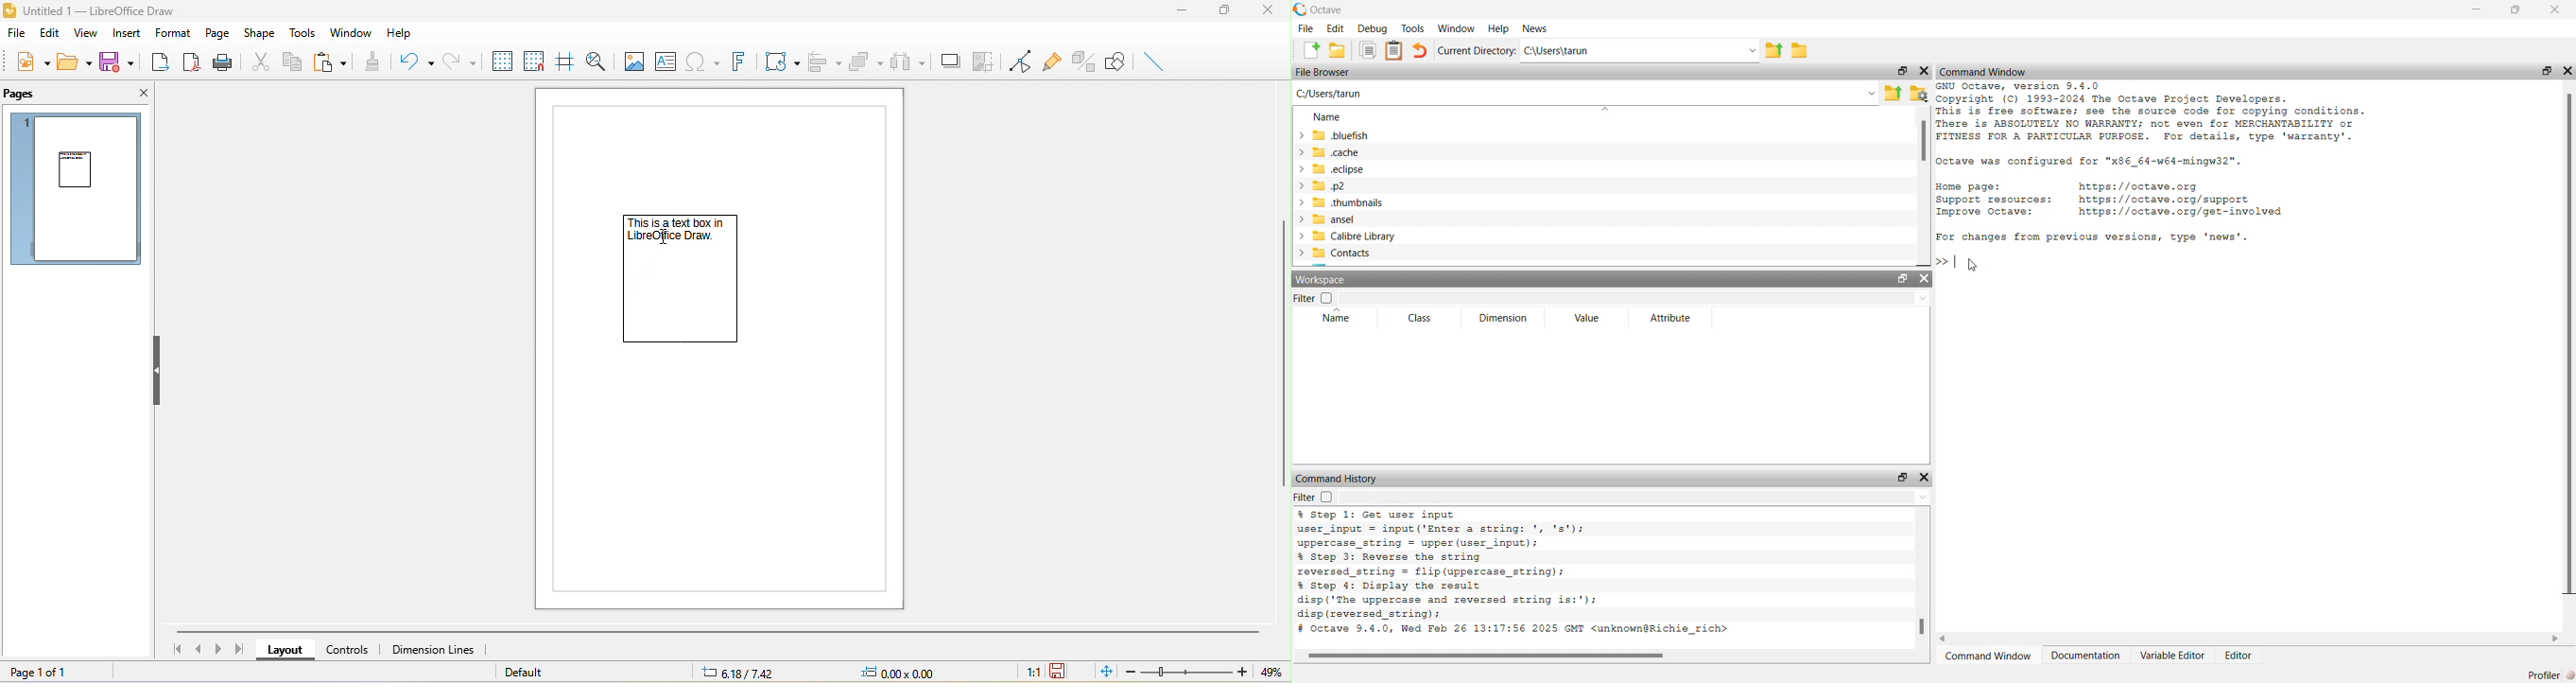 The width and height of the screenshot is (2576, 700). Describe the element at coordinates (1498, 29) in the screenshot. I see `help` at that location.